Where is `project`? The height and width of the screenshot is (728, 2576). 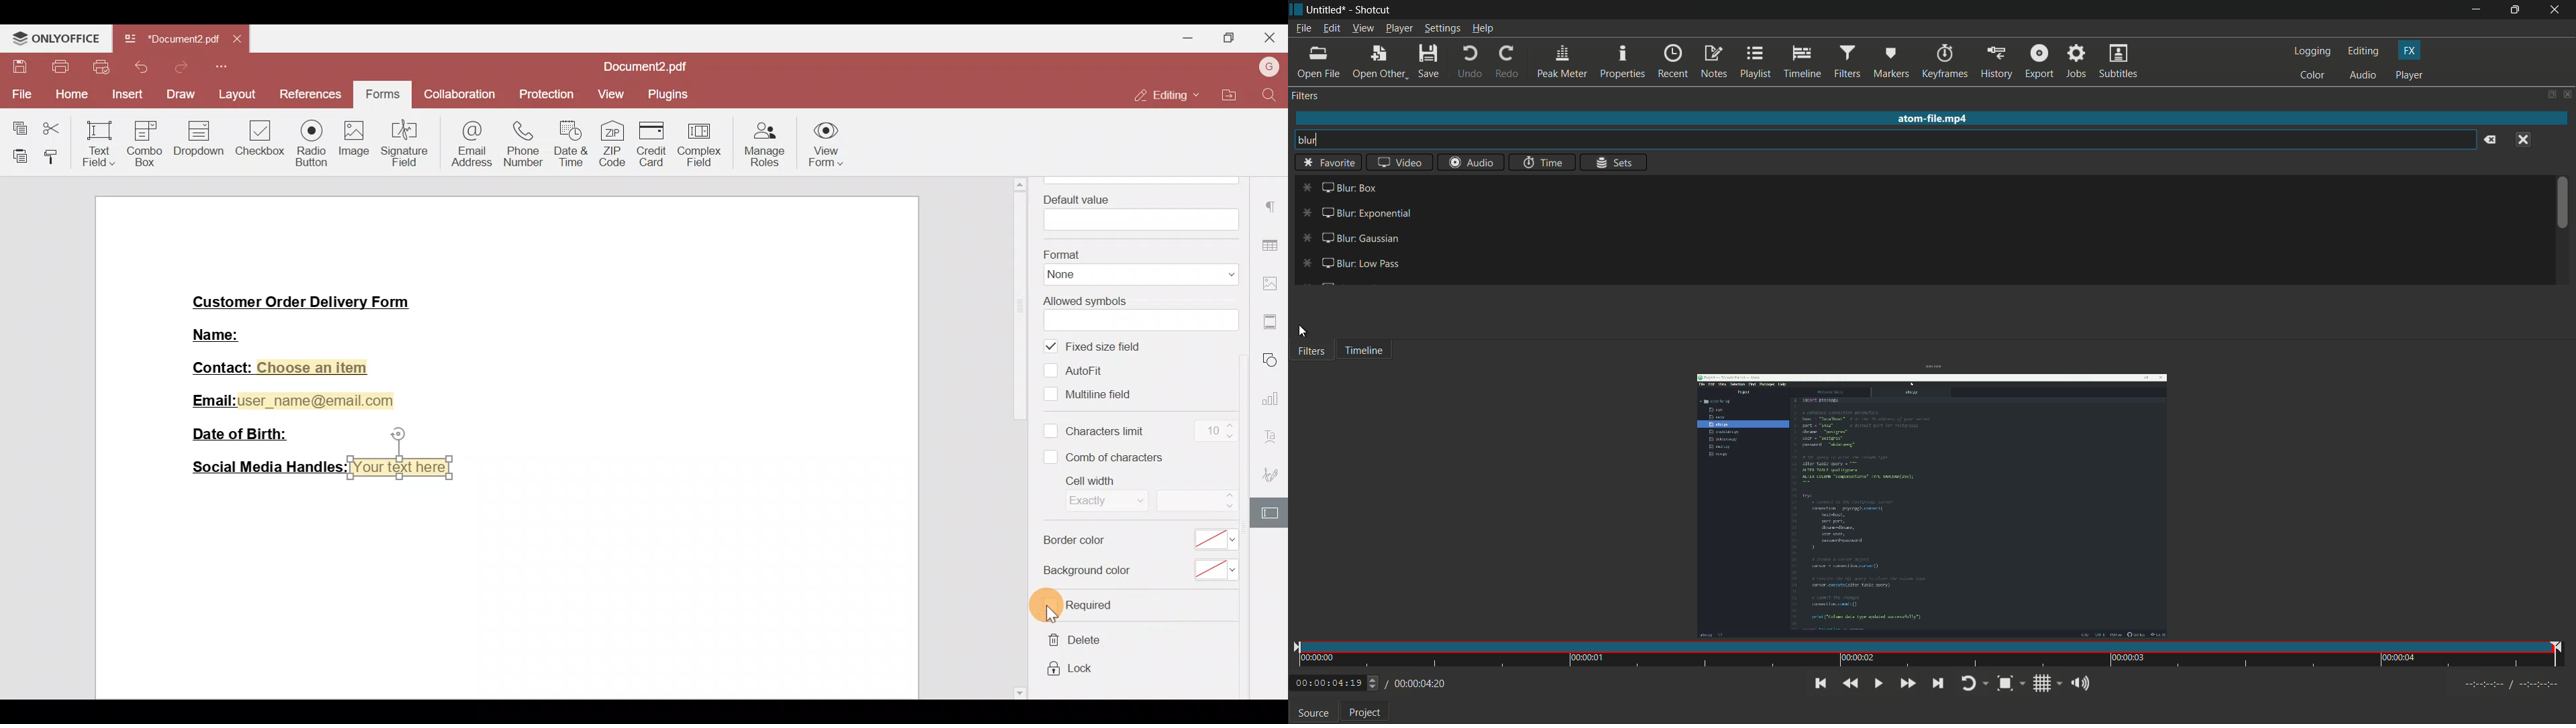 project is located at coordinates (1367, 713).